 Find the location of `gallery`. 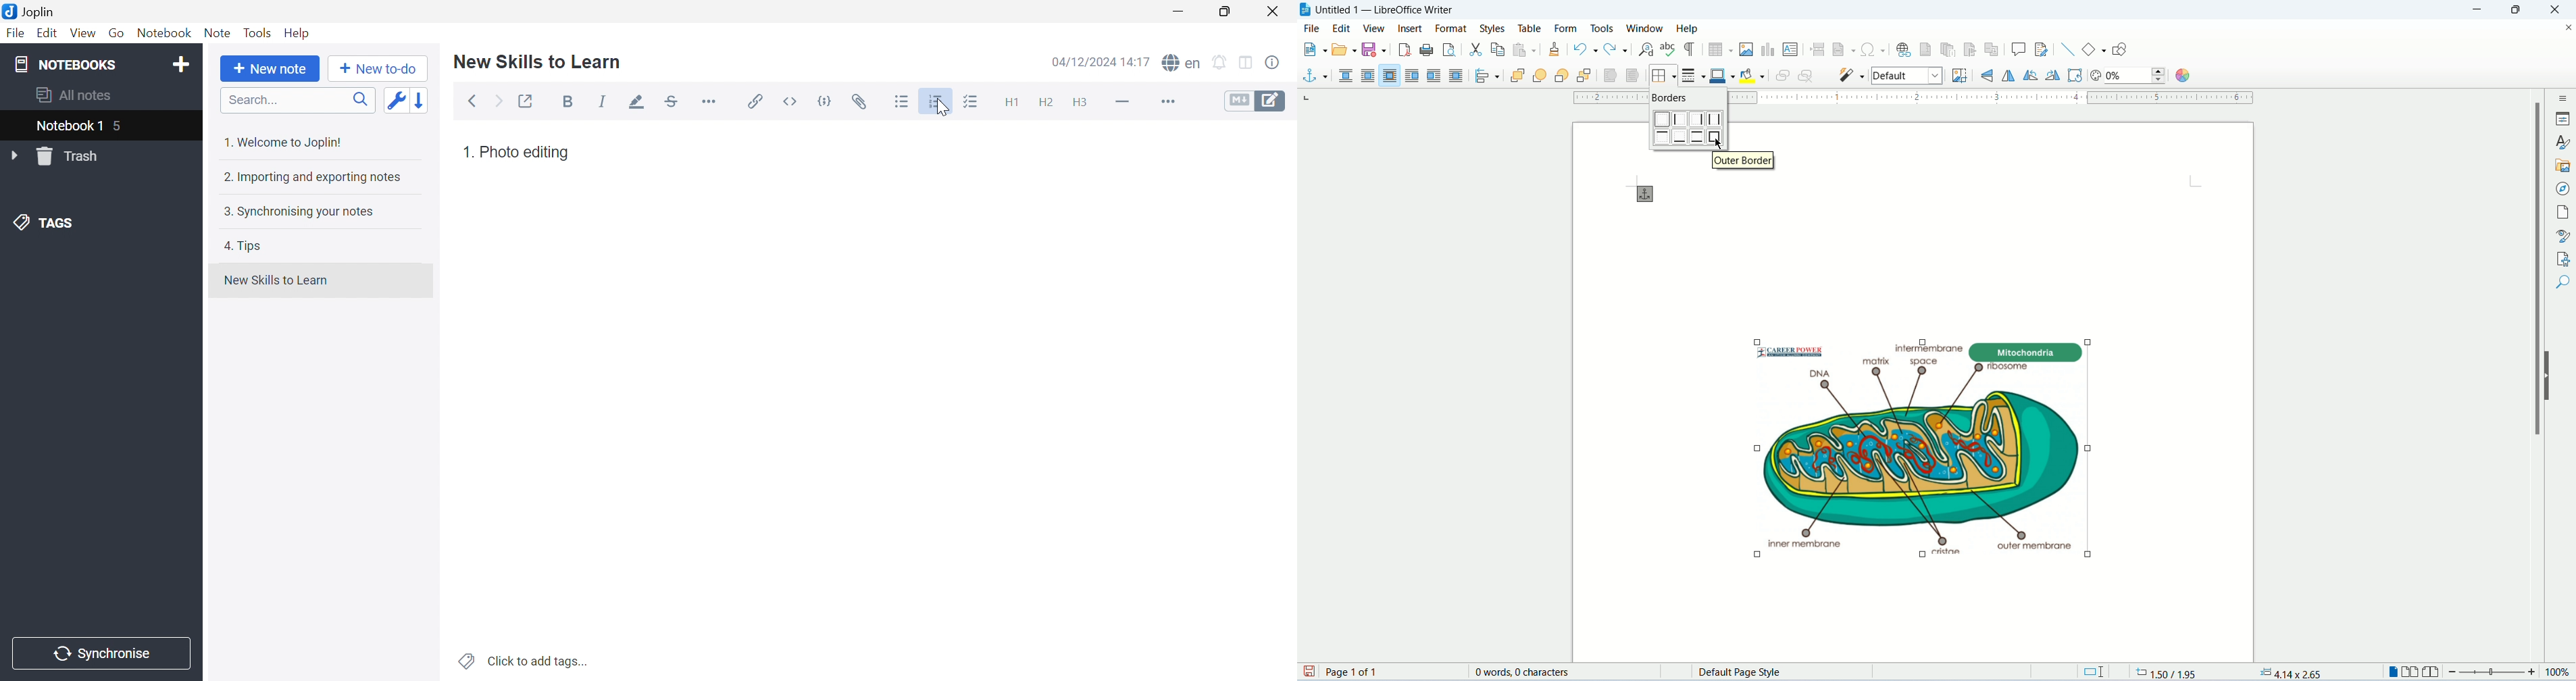

gallery is located at coordinates (2564, 167).